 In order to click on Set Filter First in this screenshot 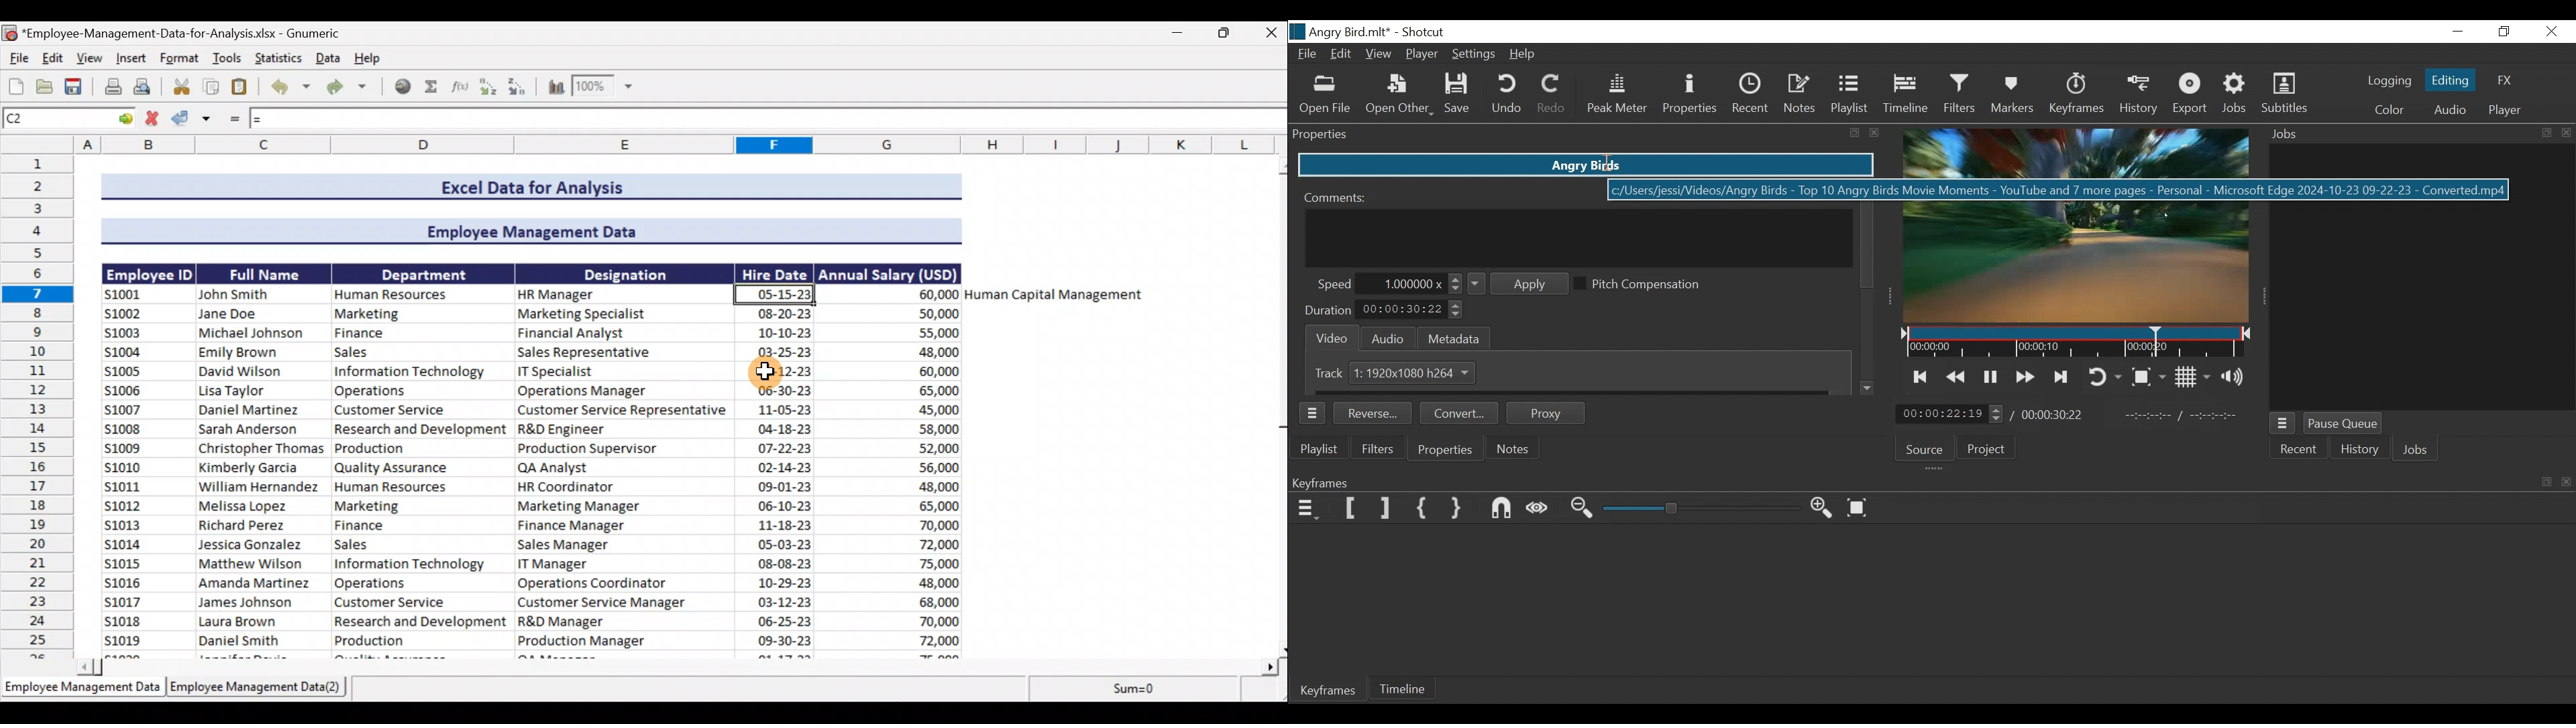, I will do `click(1350, 509)`.